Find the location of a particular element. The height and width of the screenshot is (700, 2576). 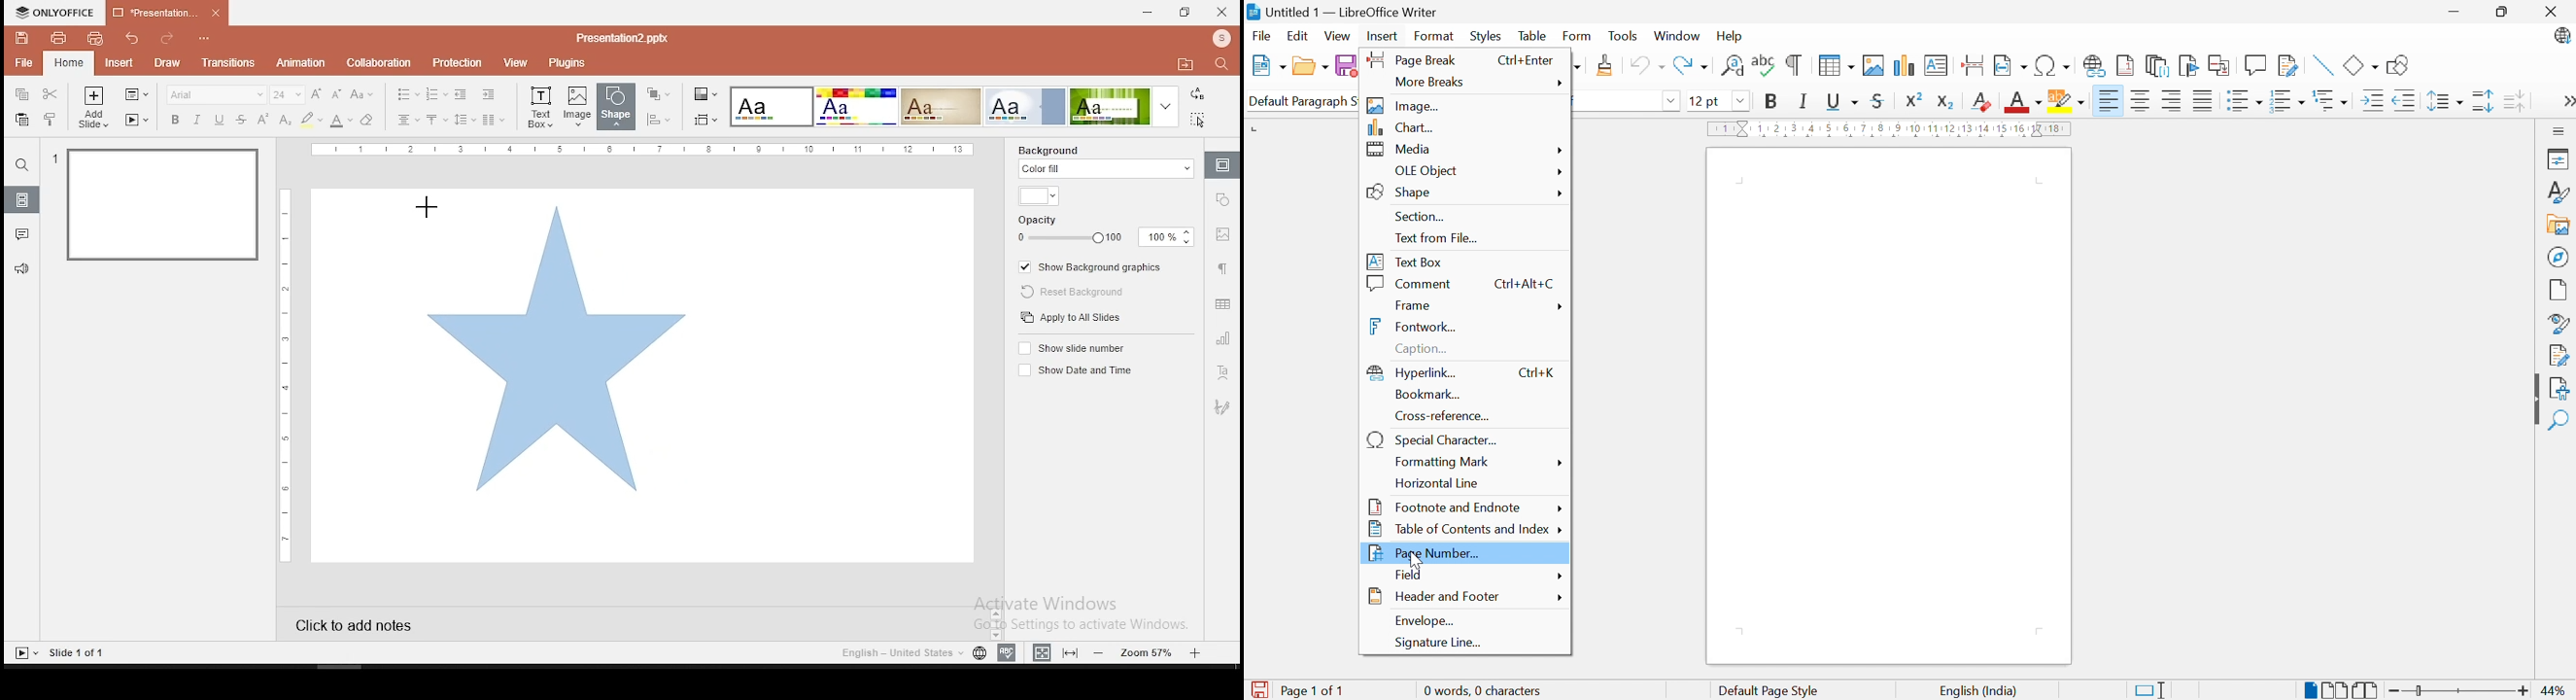

Format is located at coordinates (1432, 36).